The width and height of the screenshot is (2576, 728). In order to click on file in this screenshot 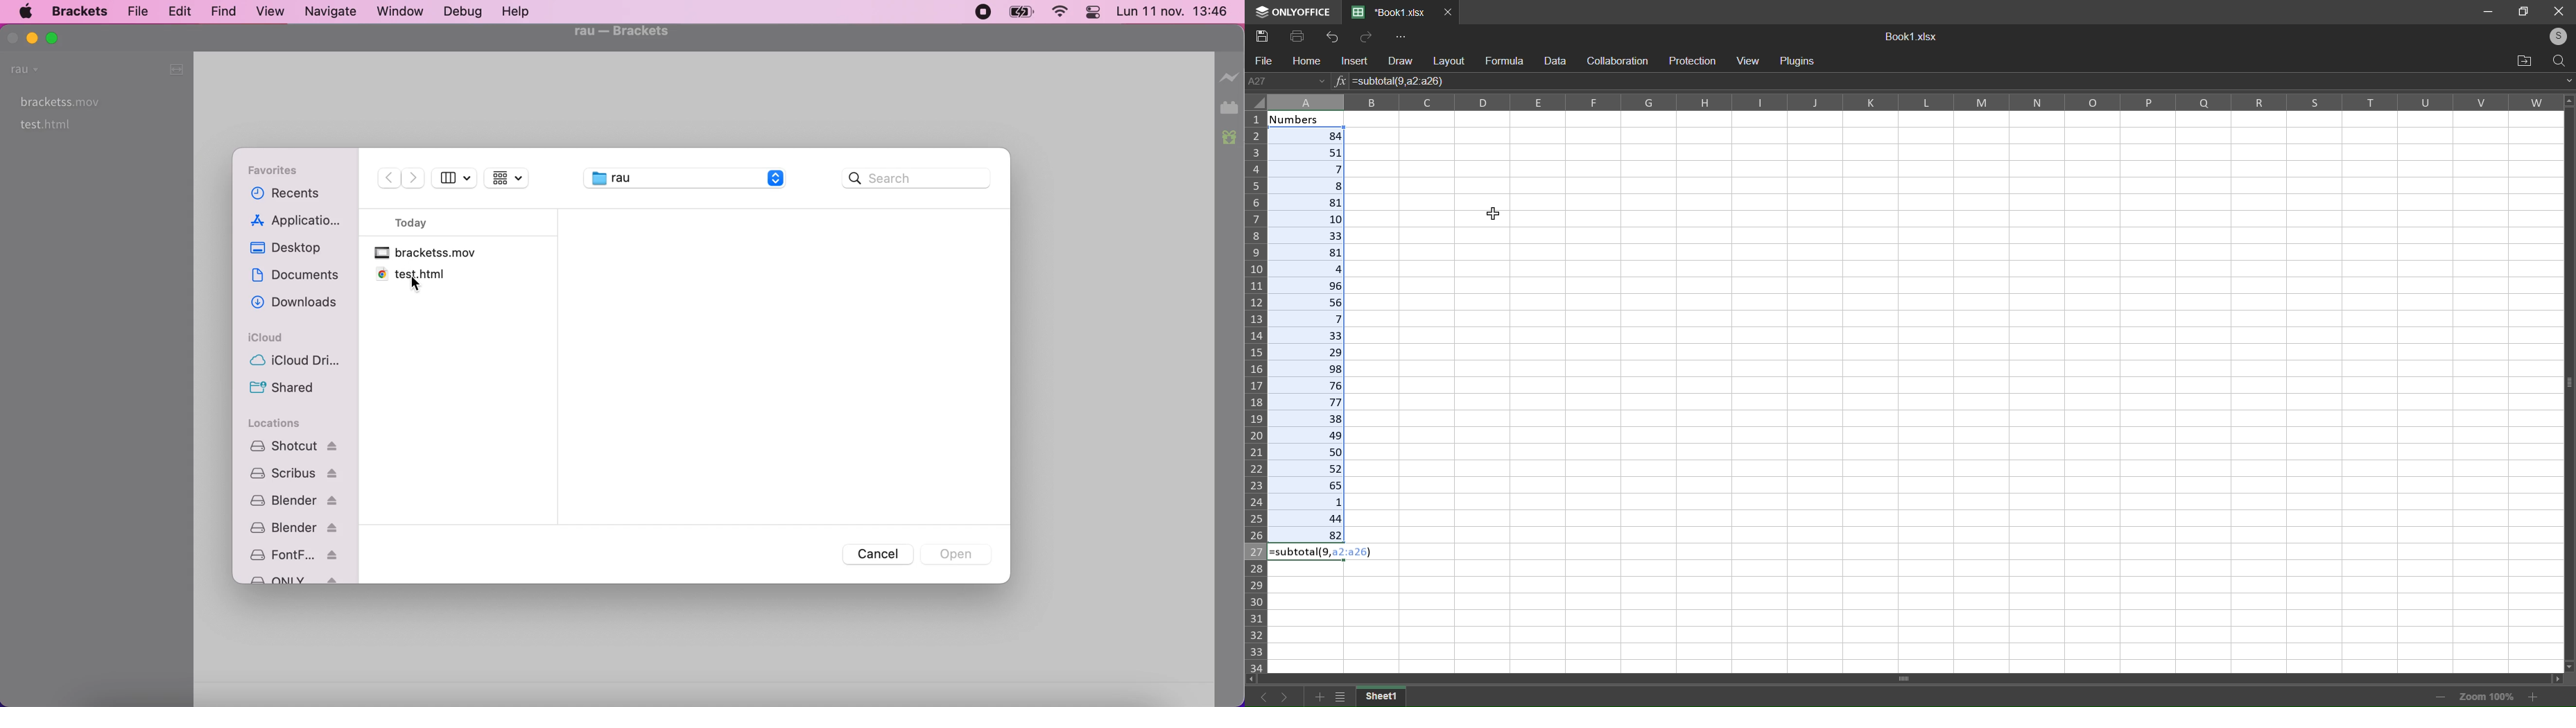, I will do `click(1264, 61)`.